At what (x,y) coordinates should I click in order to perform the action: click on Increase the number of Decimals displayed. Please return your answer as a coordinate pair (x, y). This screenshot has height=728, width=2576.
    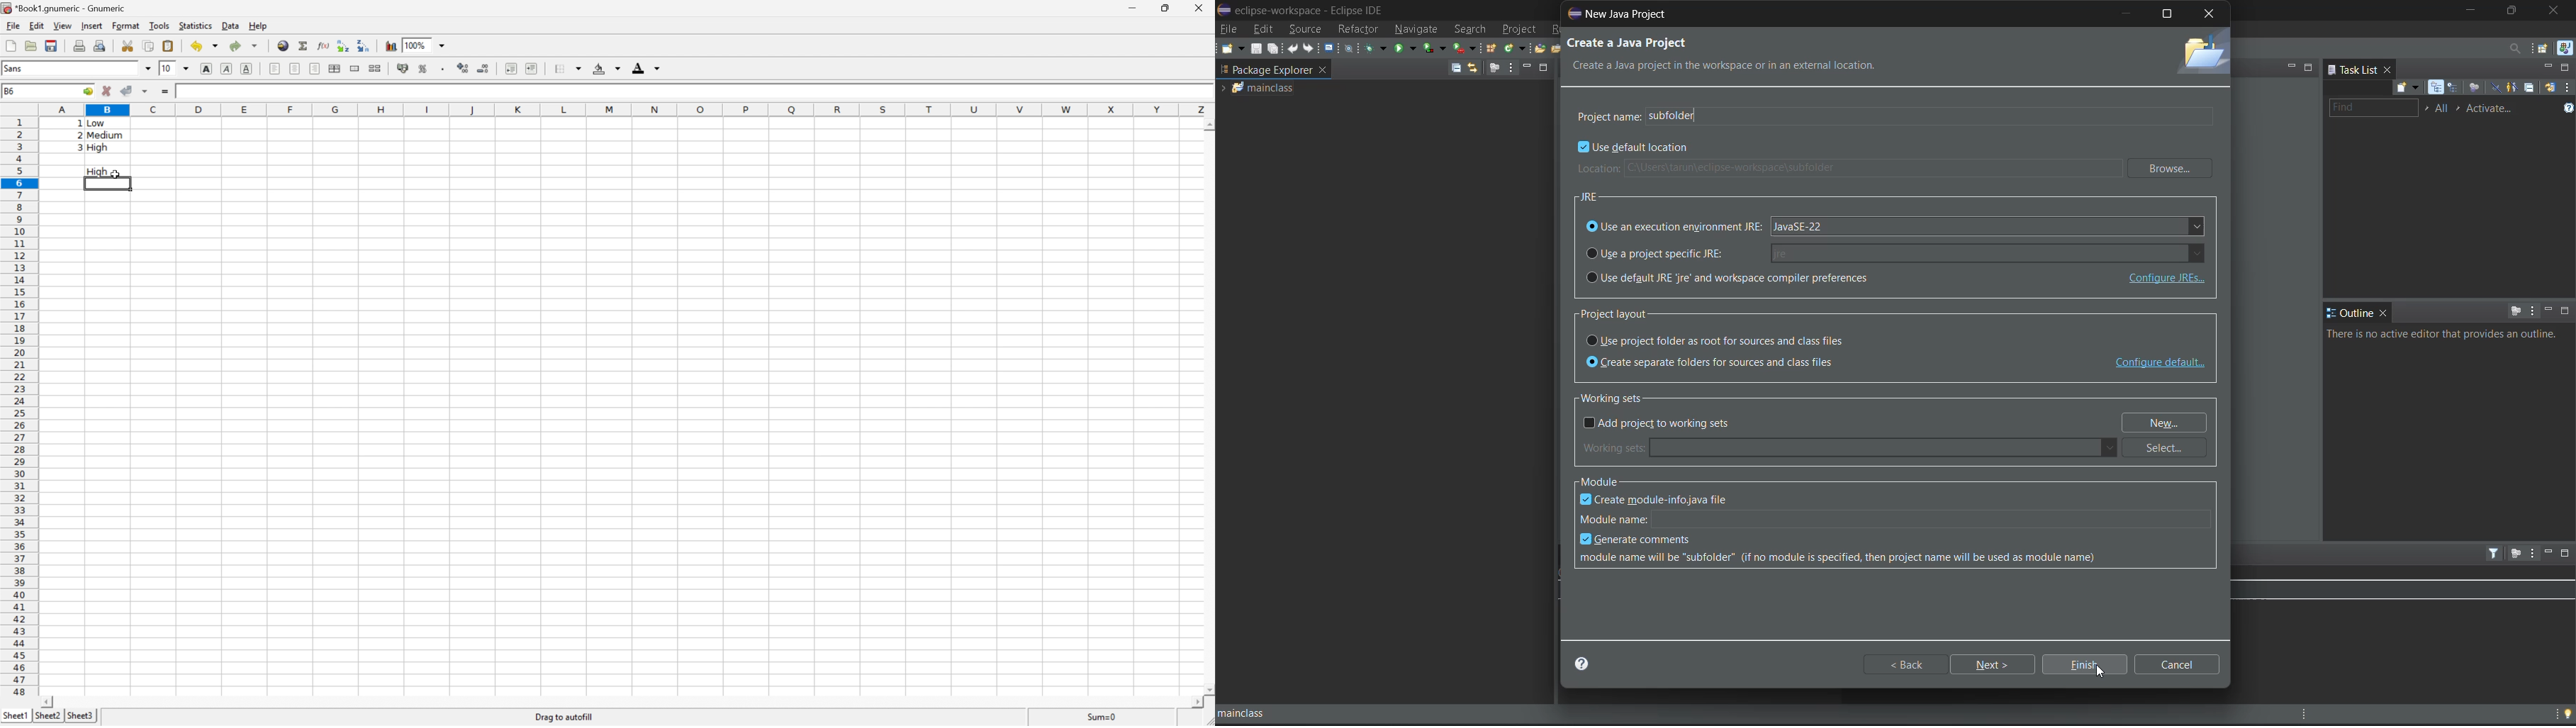
    Looking at the image, I should click on (463, 68).